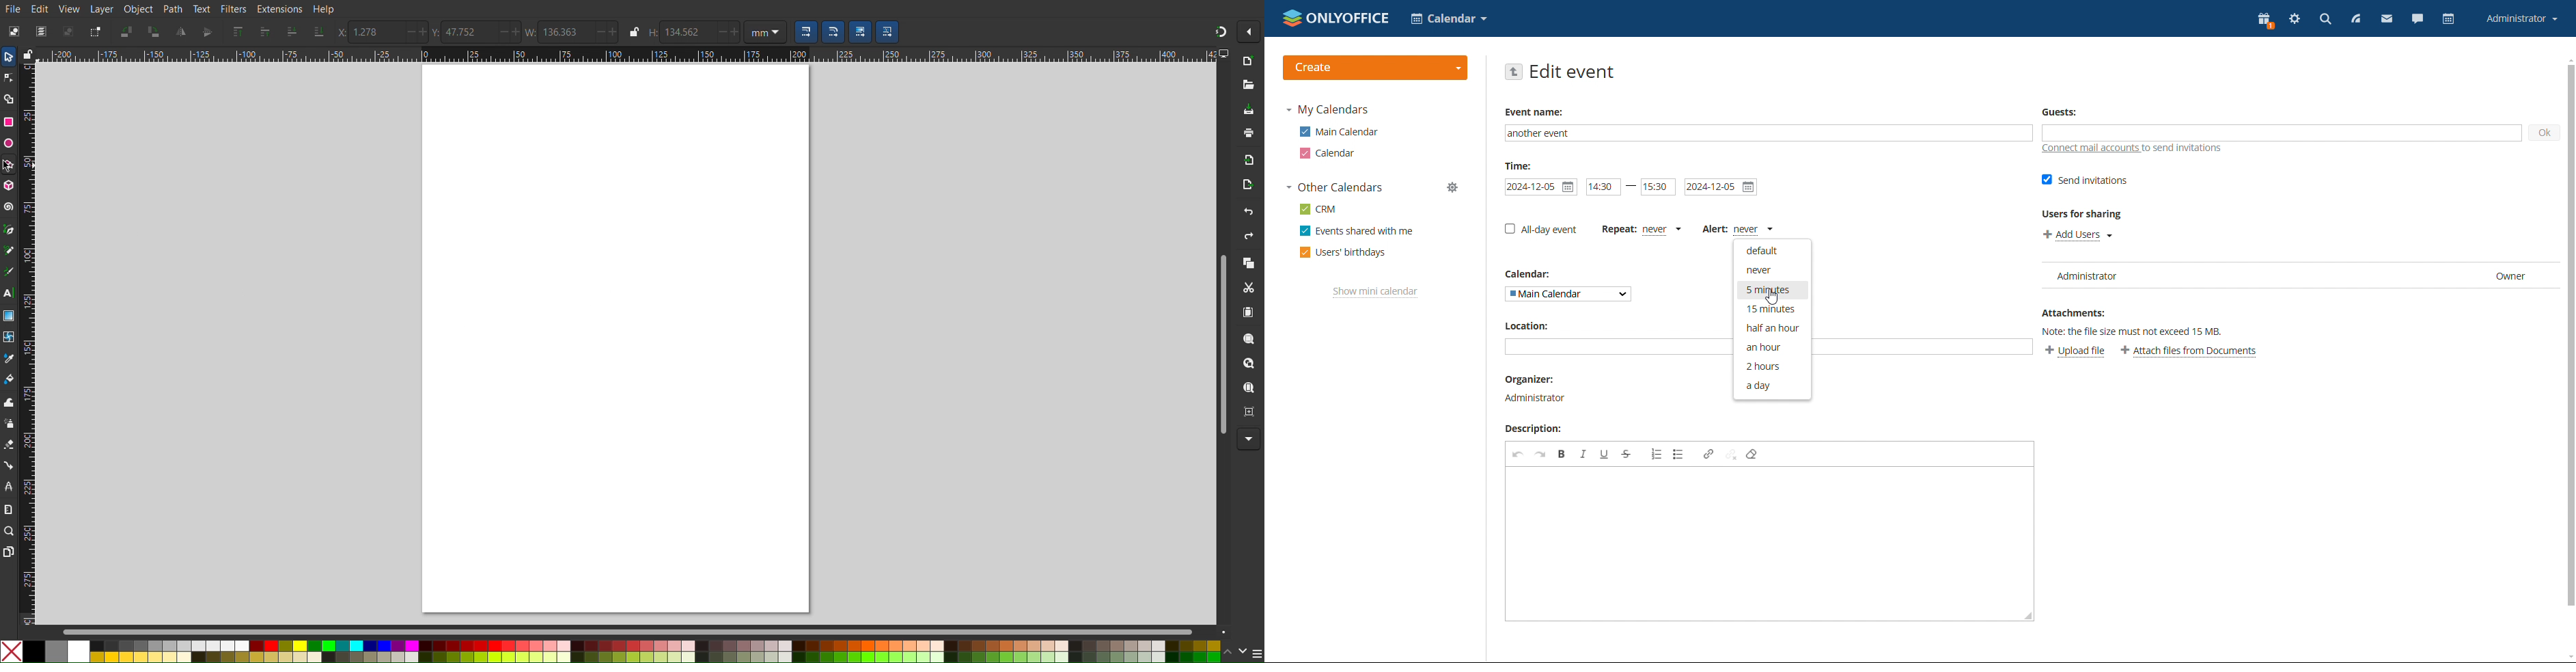 The height and width of the screenshot is (672, 2576). Describe the element at coordinates (9, 315) in the screenshot. I see `Gradient Tool` at that location.